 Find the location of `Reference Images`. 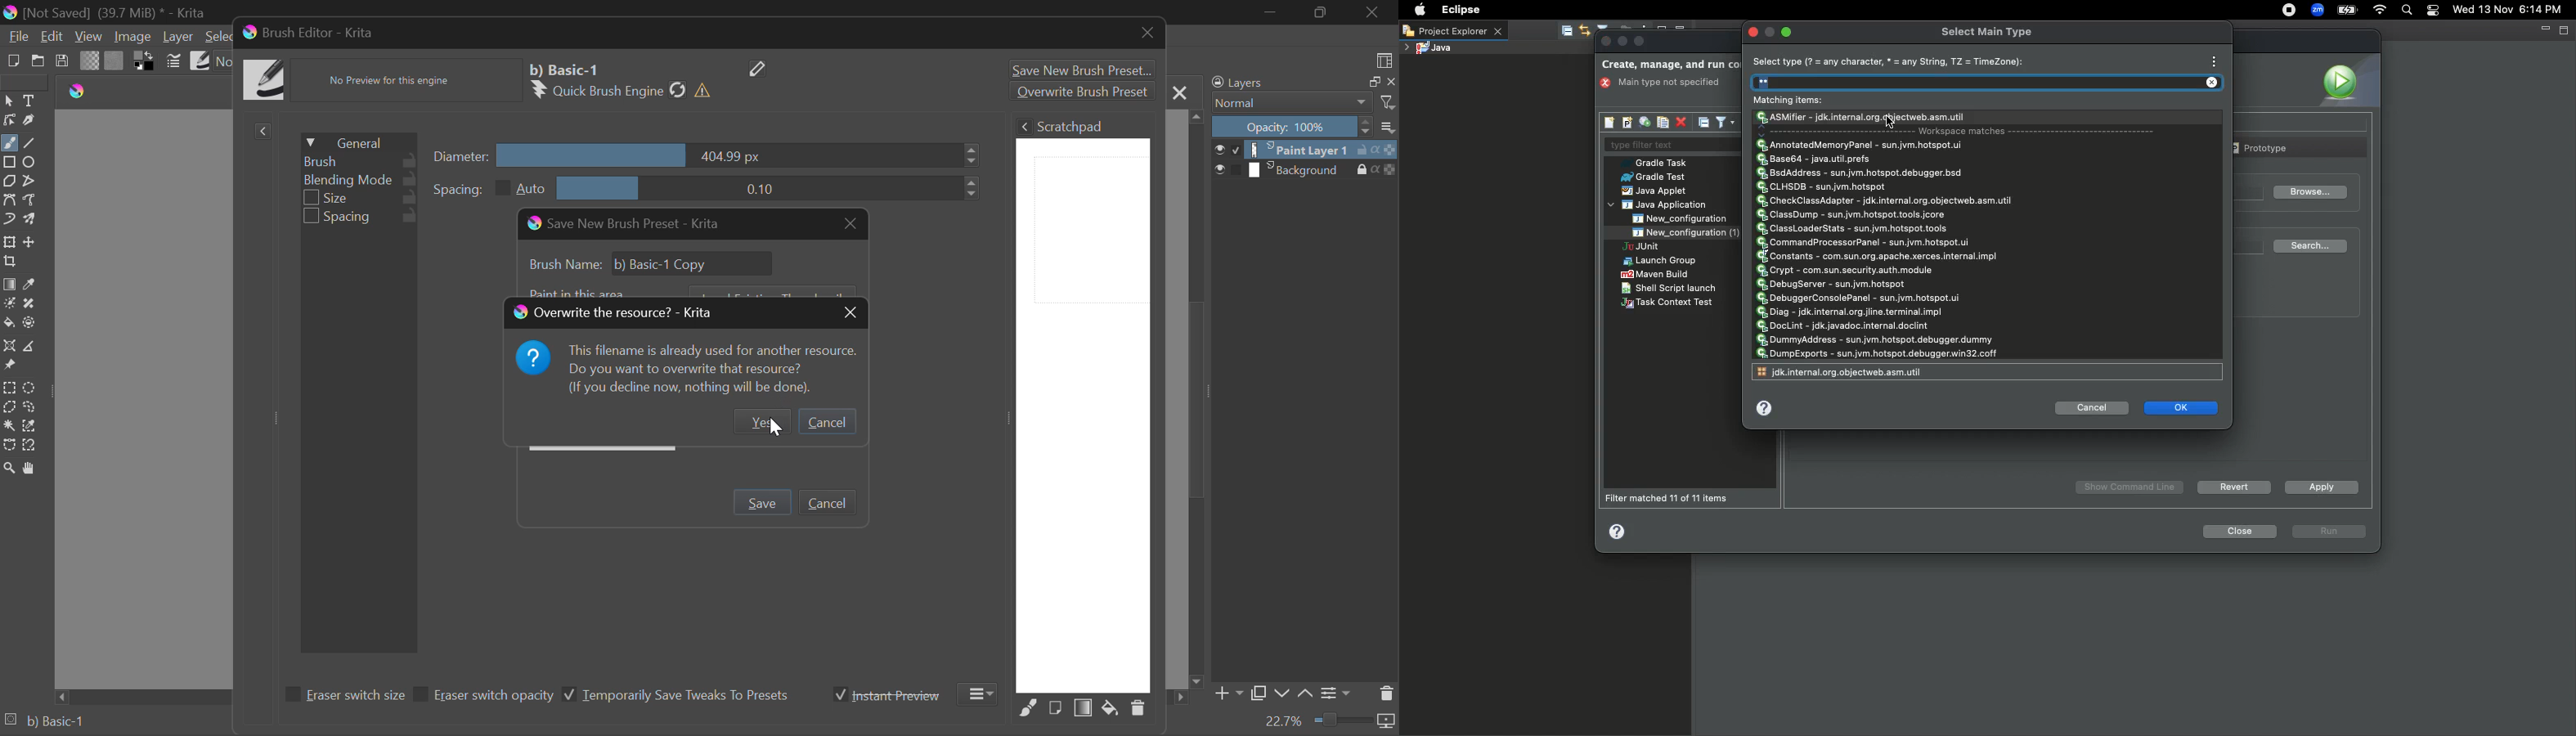

Reference Images is located at coordinates (9, 367).